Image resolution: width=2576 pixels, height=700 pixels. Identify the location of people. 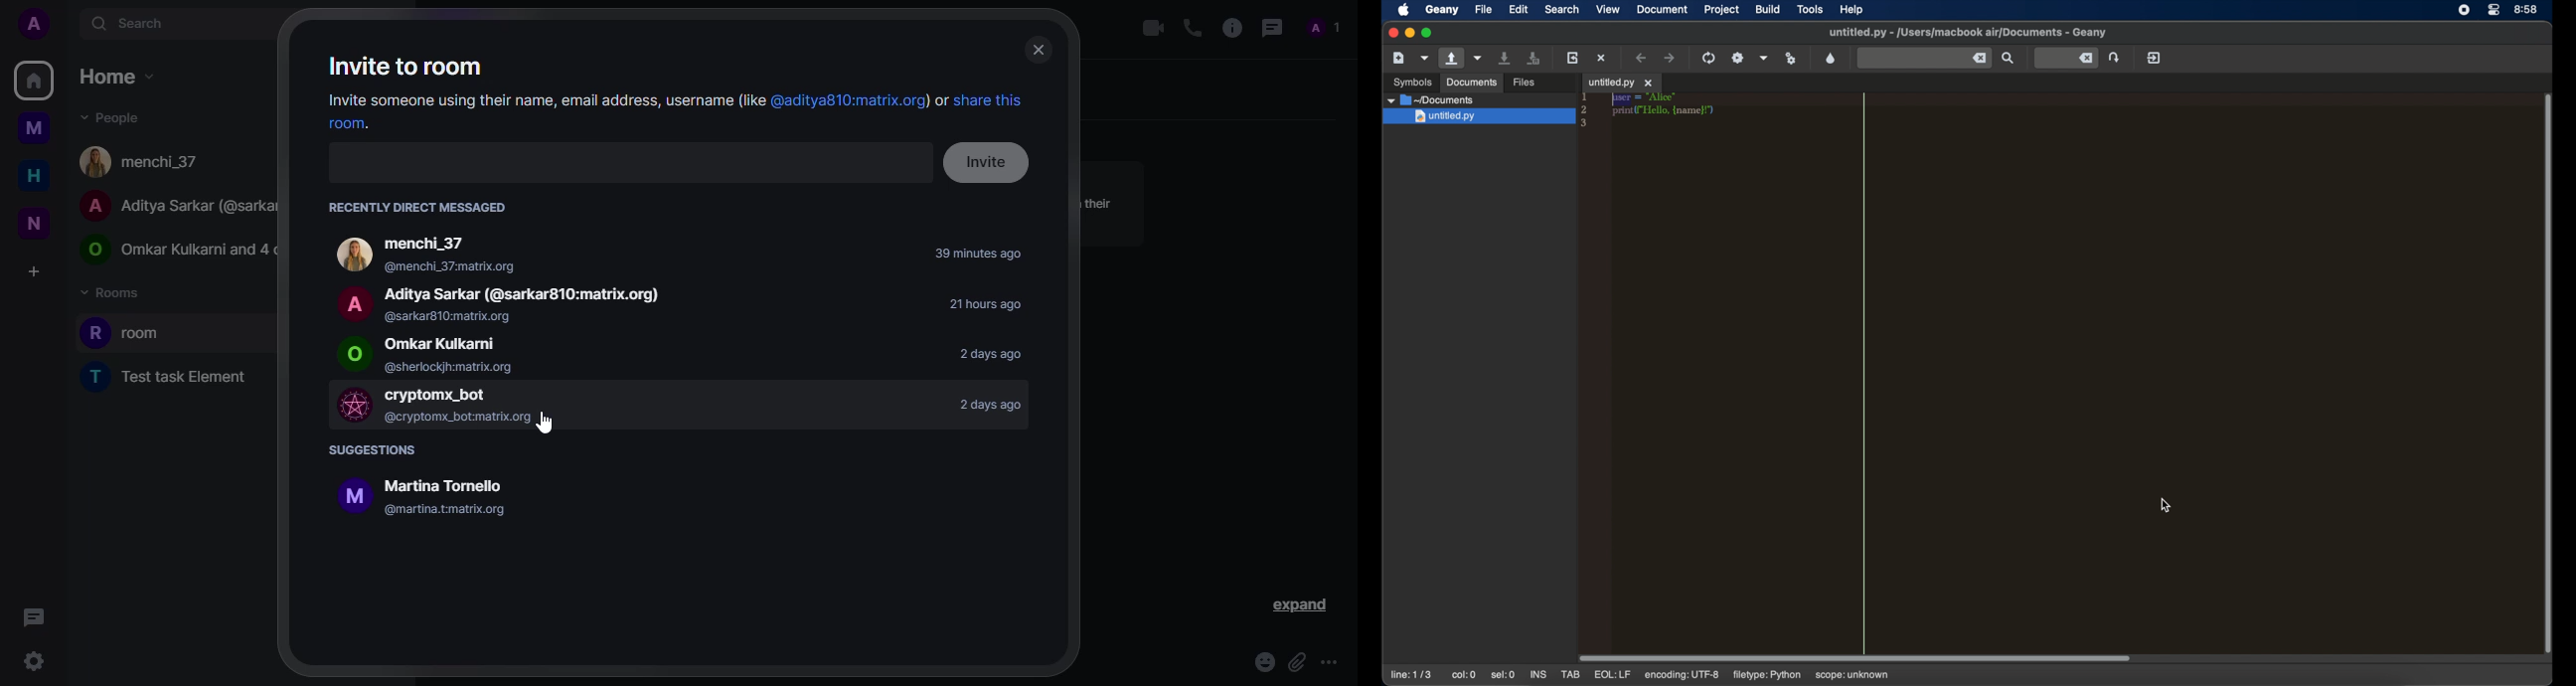
(142, 162).